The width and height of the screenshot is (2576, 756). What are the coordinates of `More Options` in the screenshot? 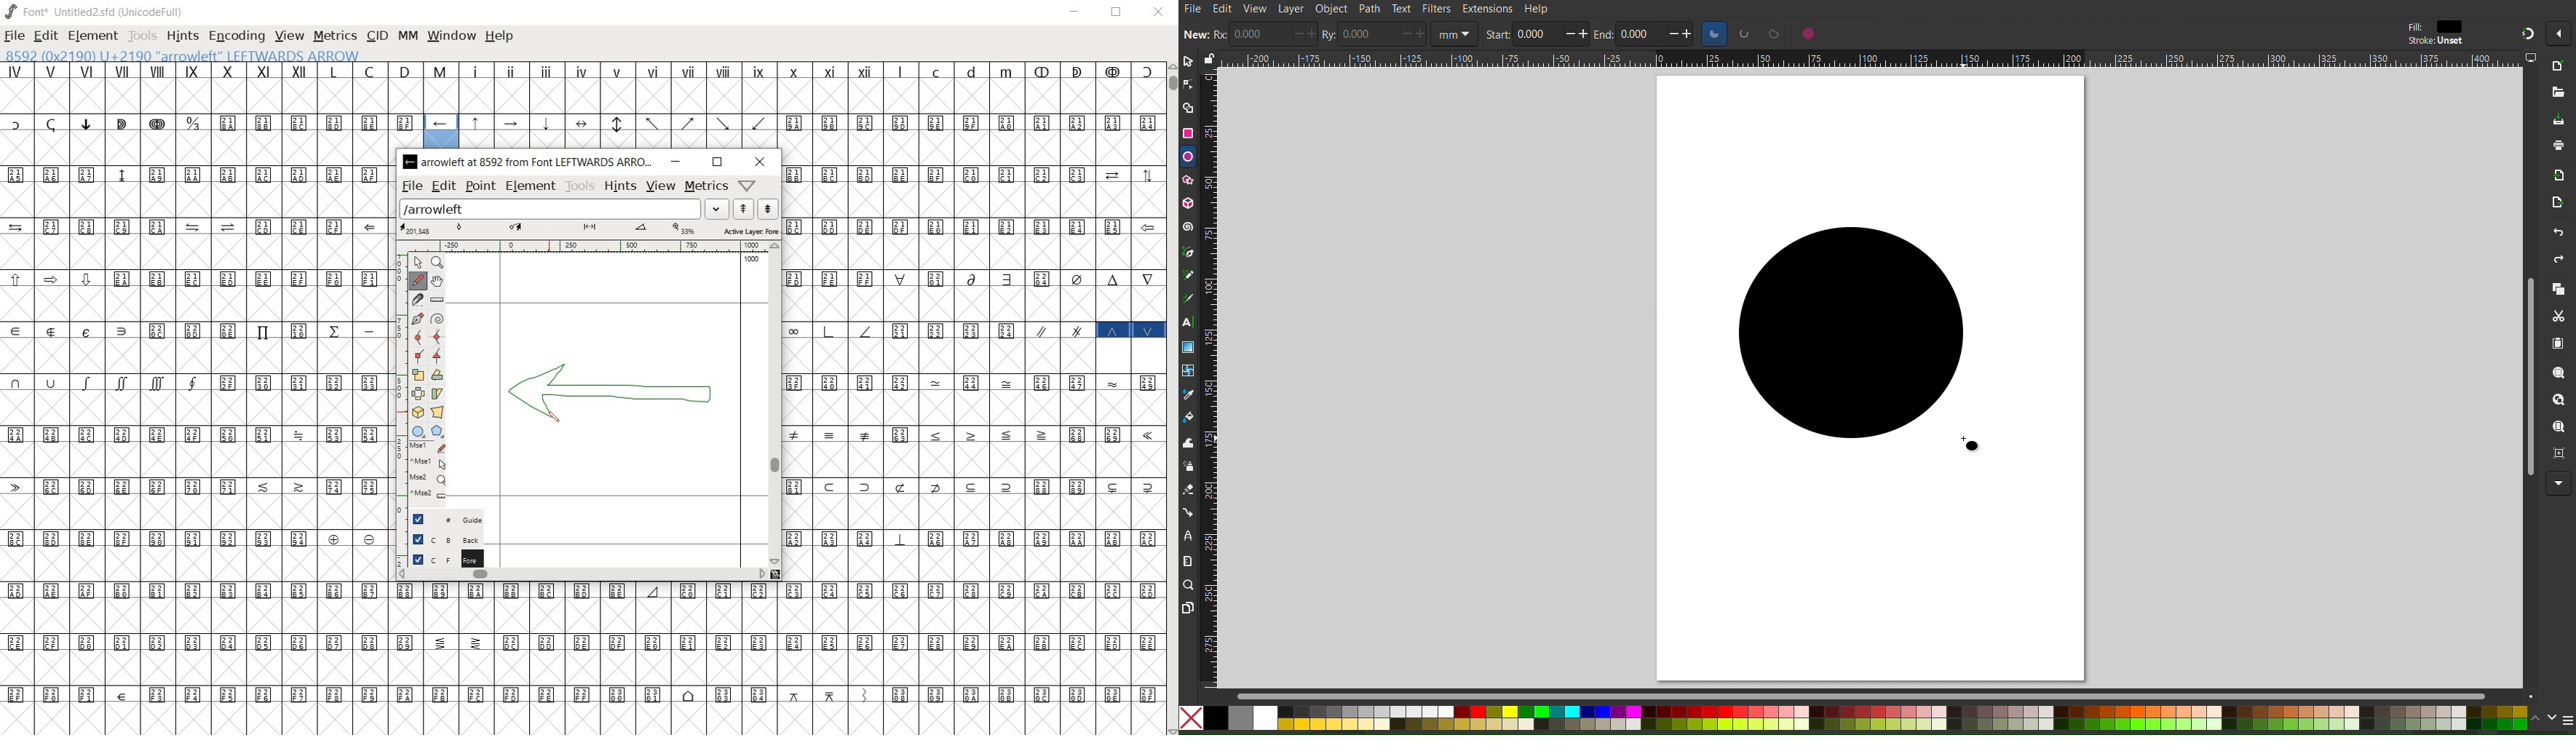 It's located at (2559, 484).